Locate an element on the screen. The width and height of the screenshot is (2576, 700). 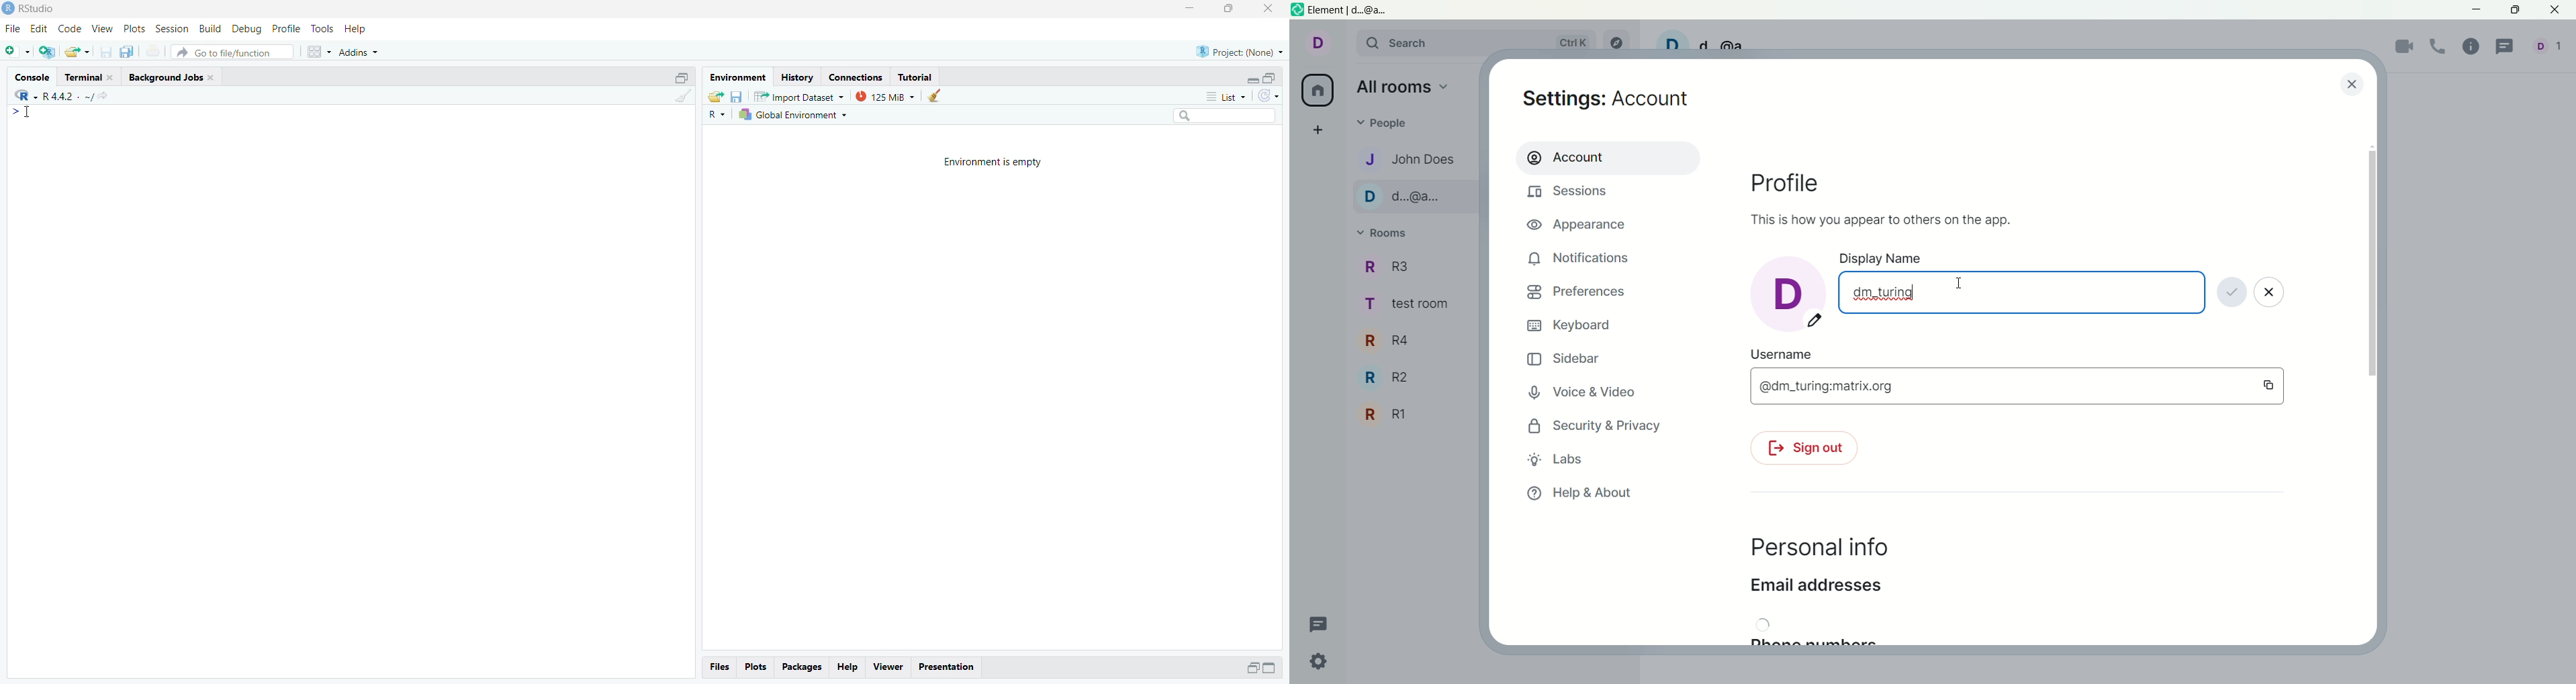
save is located at coordinates (735, 95).